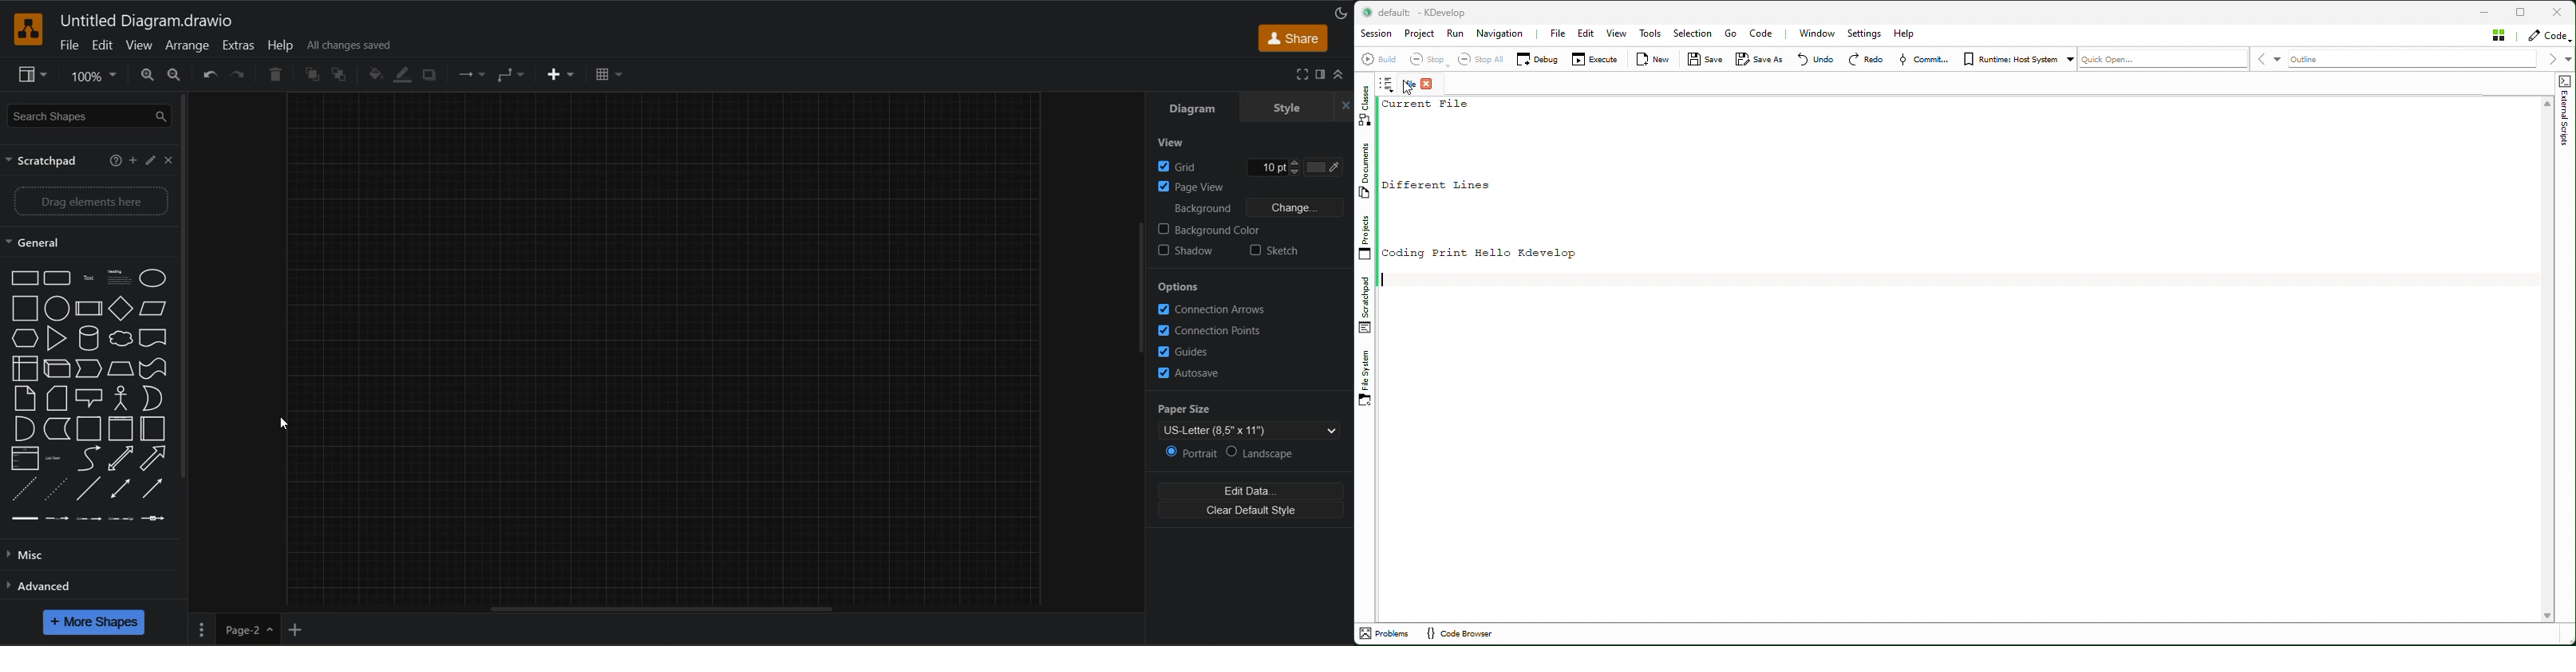 The width and height of the screenshot is (2576, 672). I want to click on Grid color, so click(1320, 168).